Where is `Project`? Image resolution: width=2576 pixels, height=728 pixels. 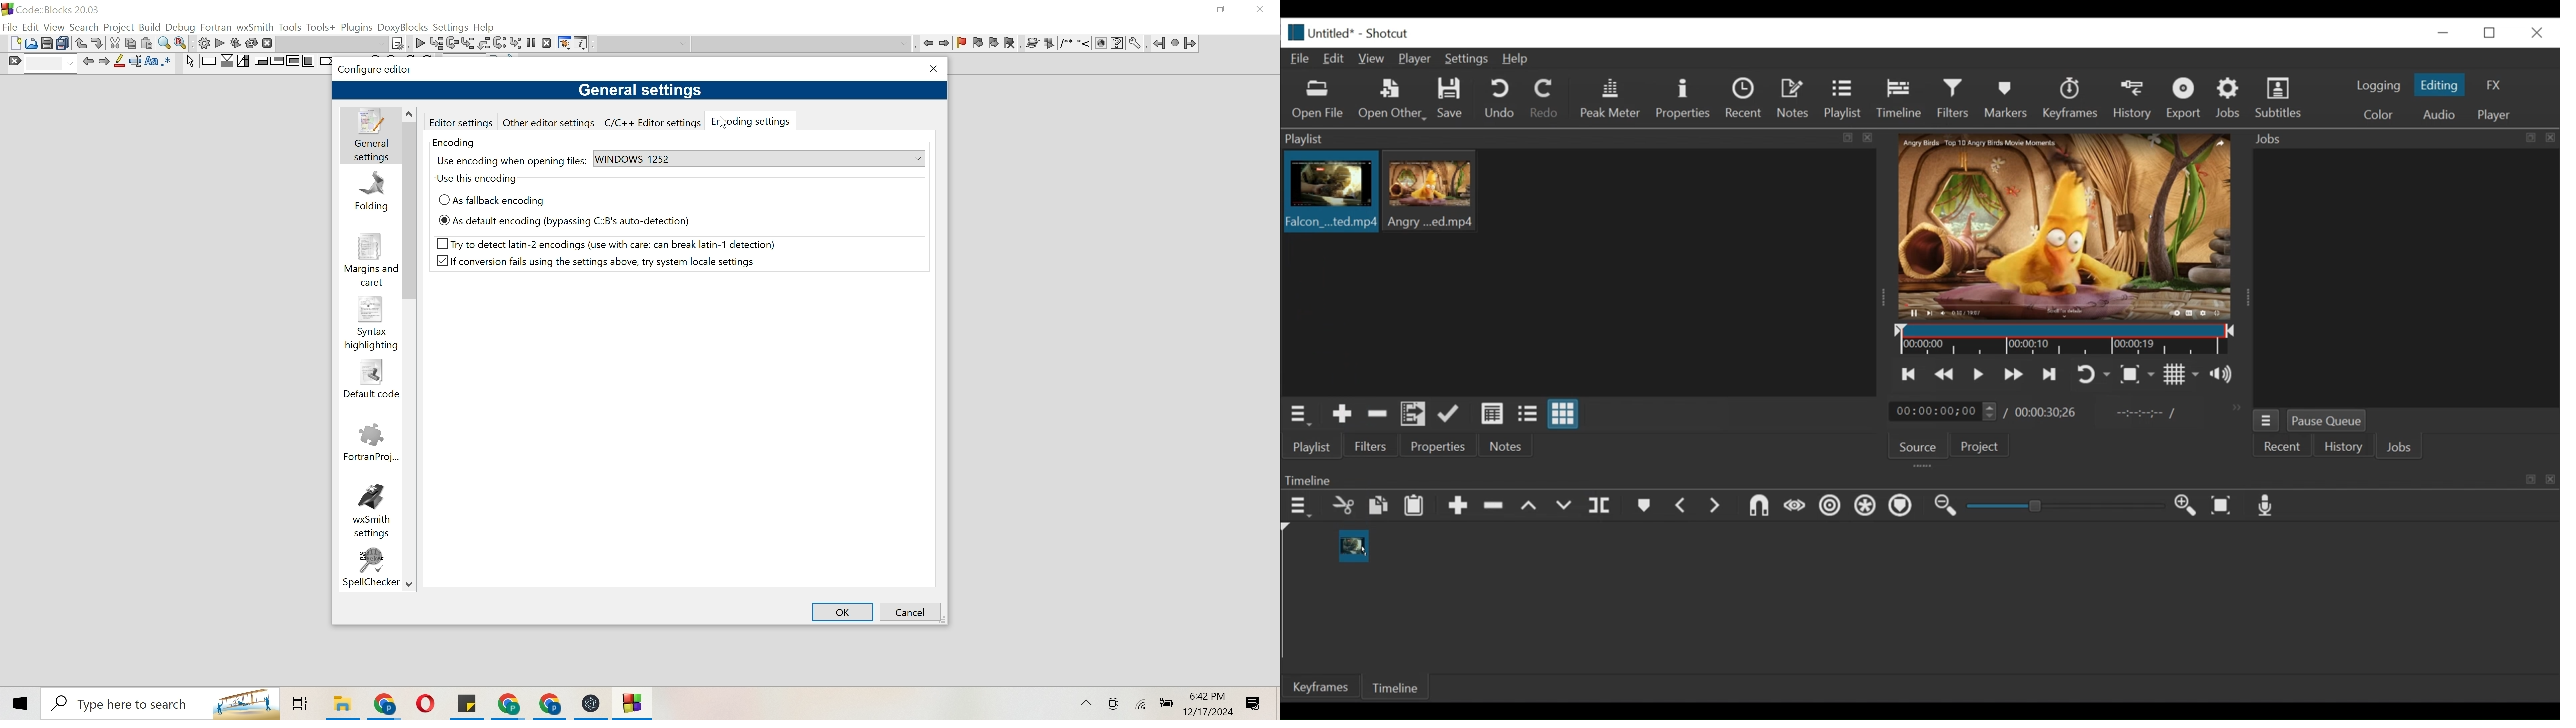 Project is located at coordinates (1977, 448).